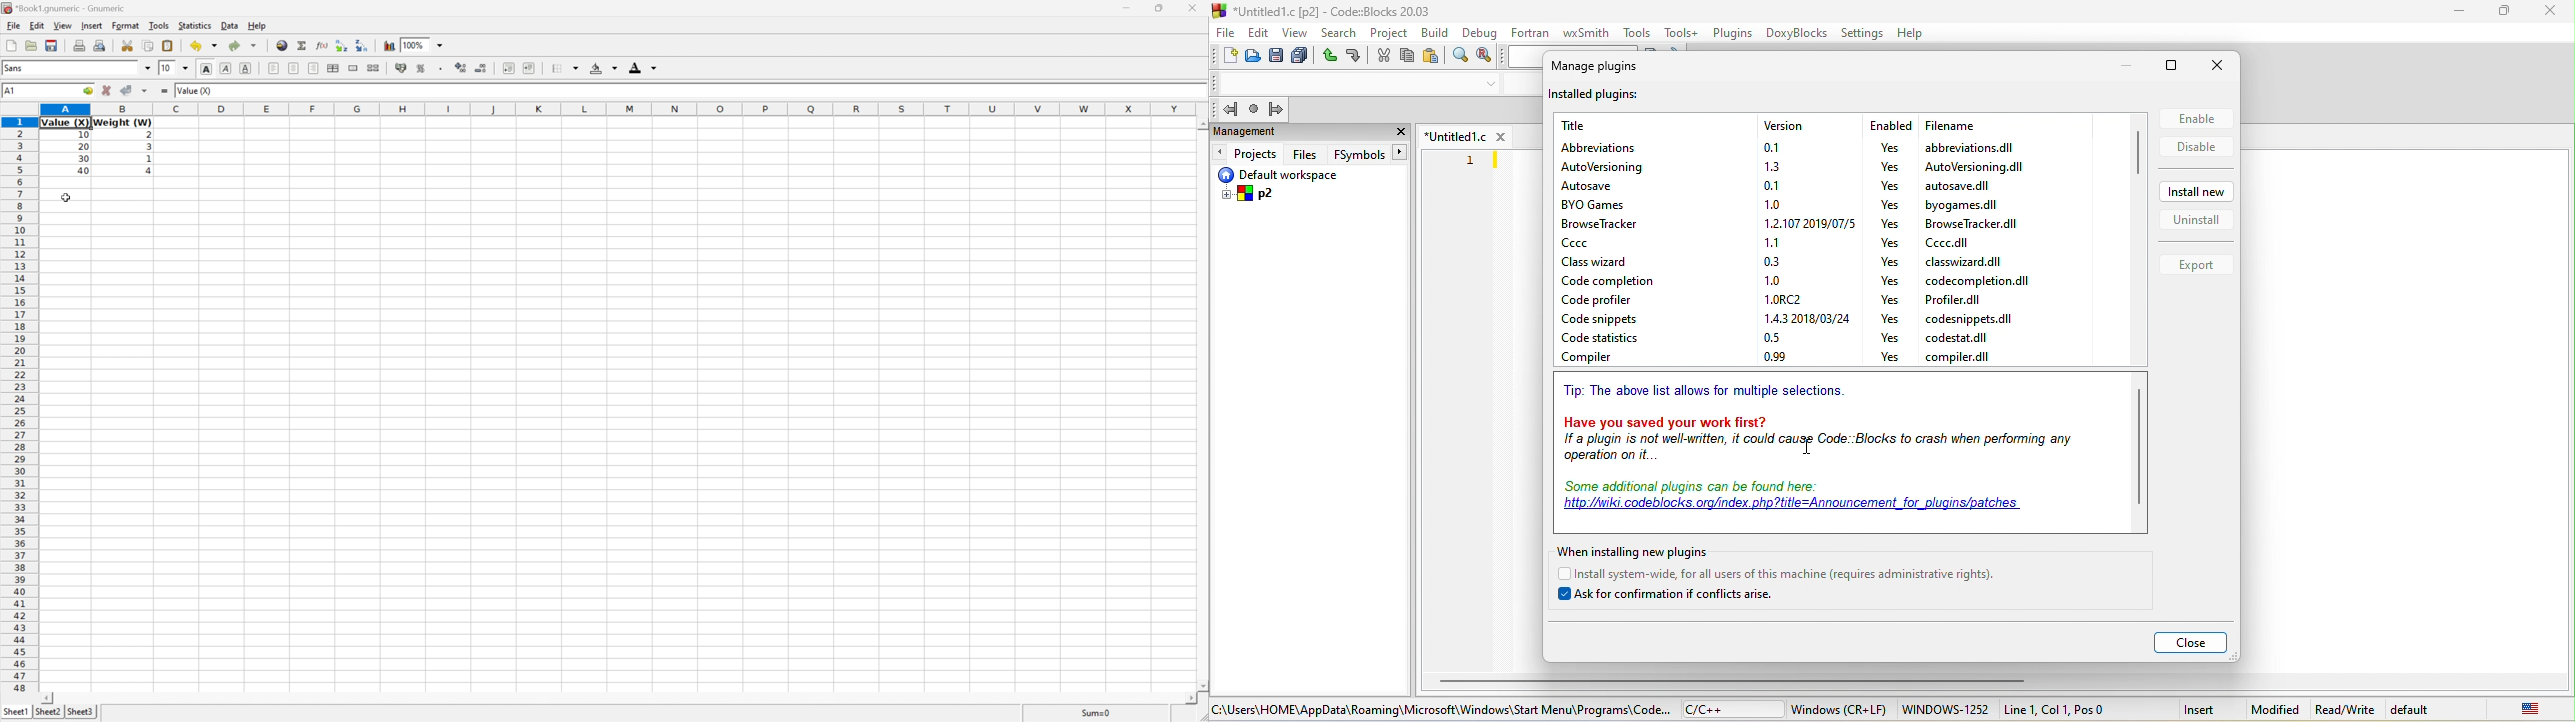  I want to click on Sheet1, so click(15, 712).